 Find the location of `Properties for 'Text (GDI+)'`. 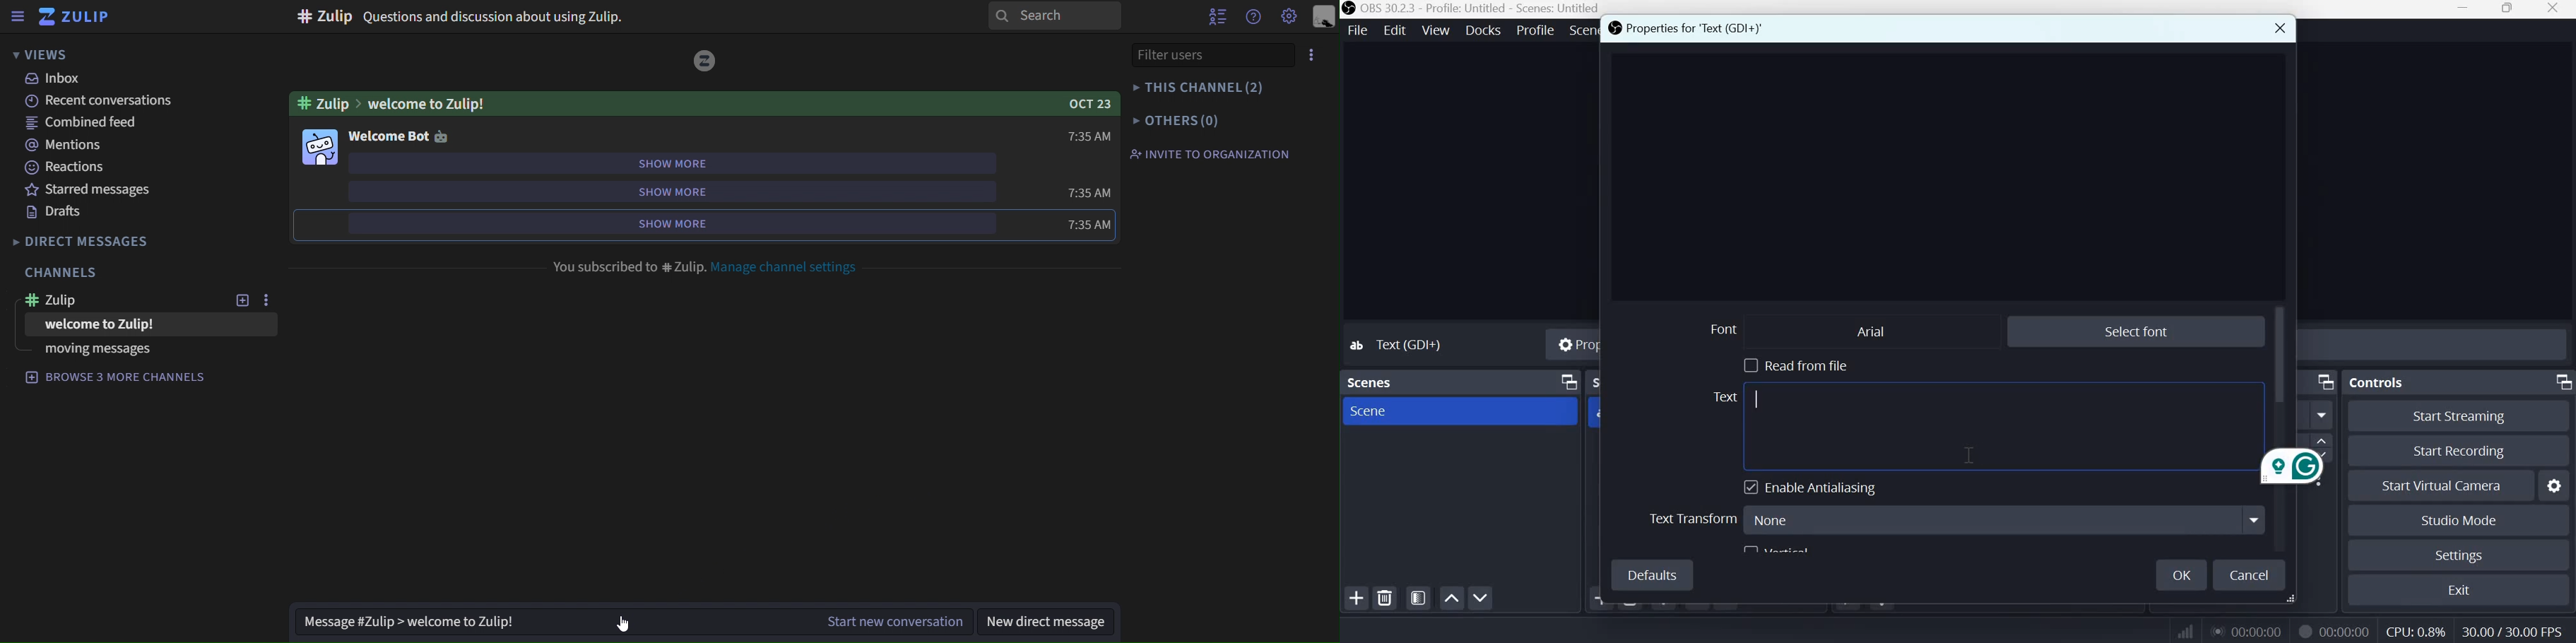

Properties for 'Text (GDI+)' is located at coordinates (1689, 26).